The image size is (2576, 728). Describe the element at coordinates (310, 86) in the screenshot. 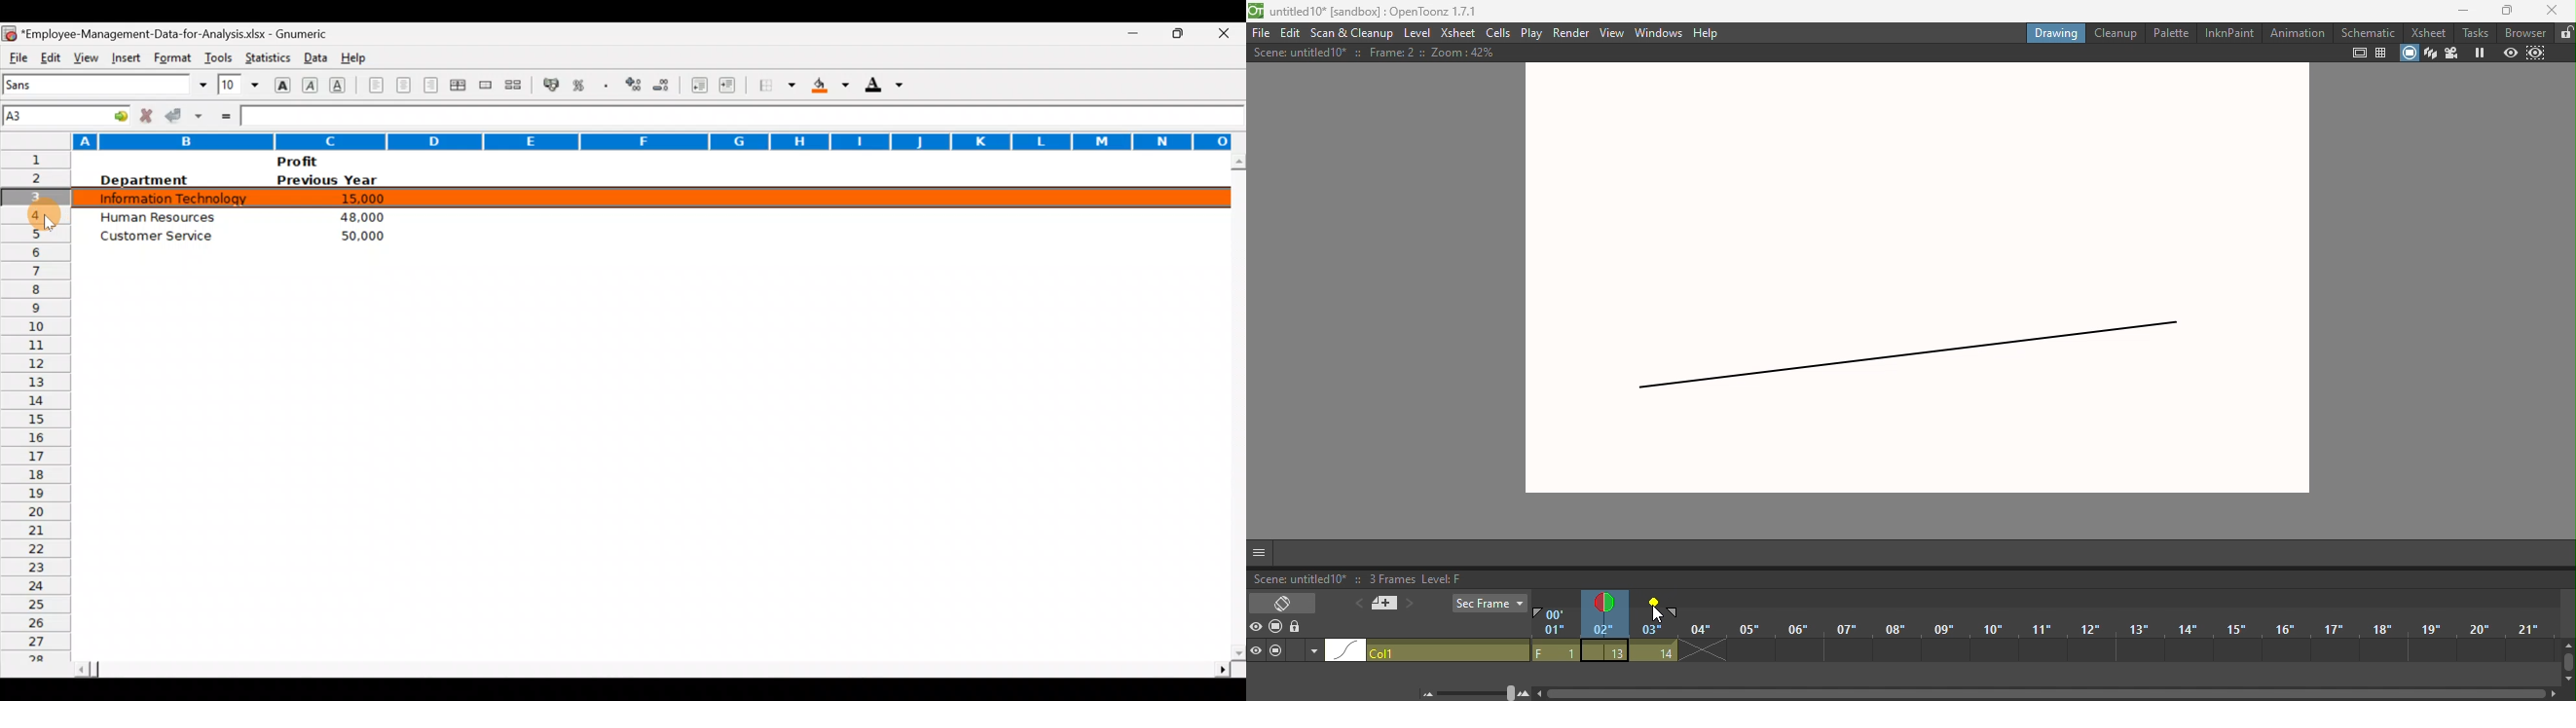

I see `Italic` at that location.